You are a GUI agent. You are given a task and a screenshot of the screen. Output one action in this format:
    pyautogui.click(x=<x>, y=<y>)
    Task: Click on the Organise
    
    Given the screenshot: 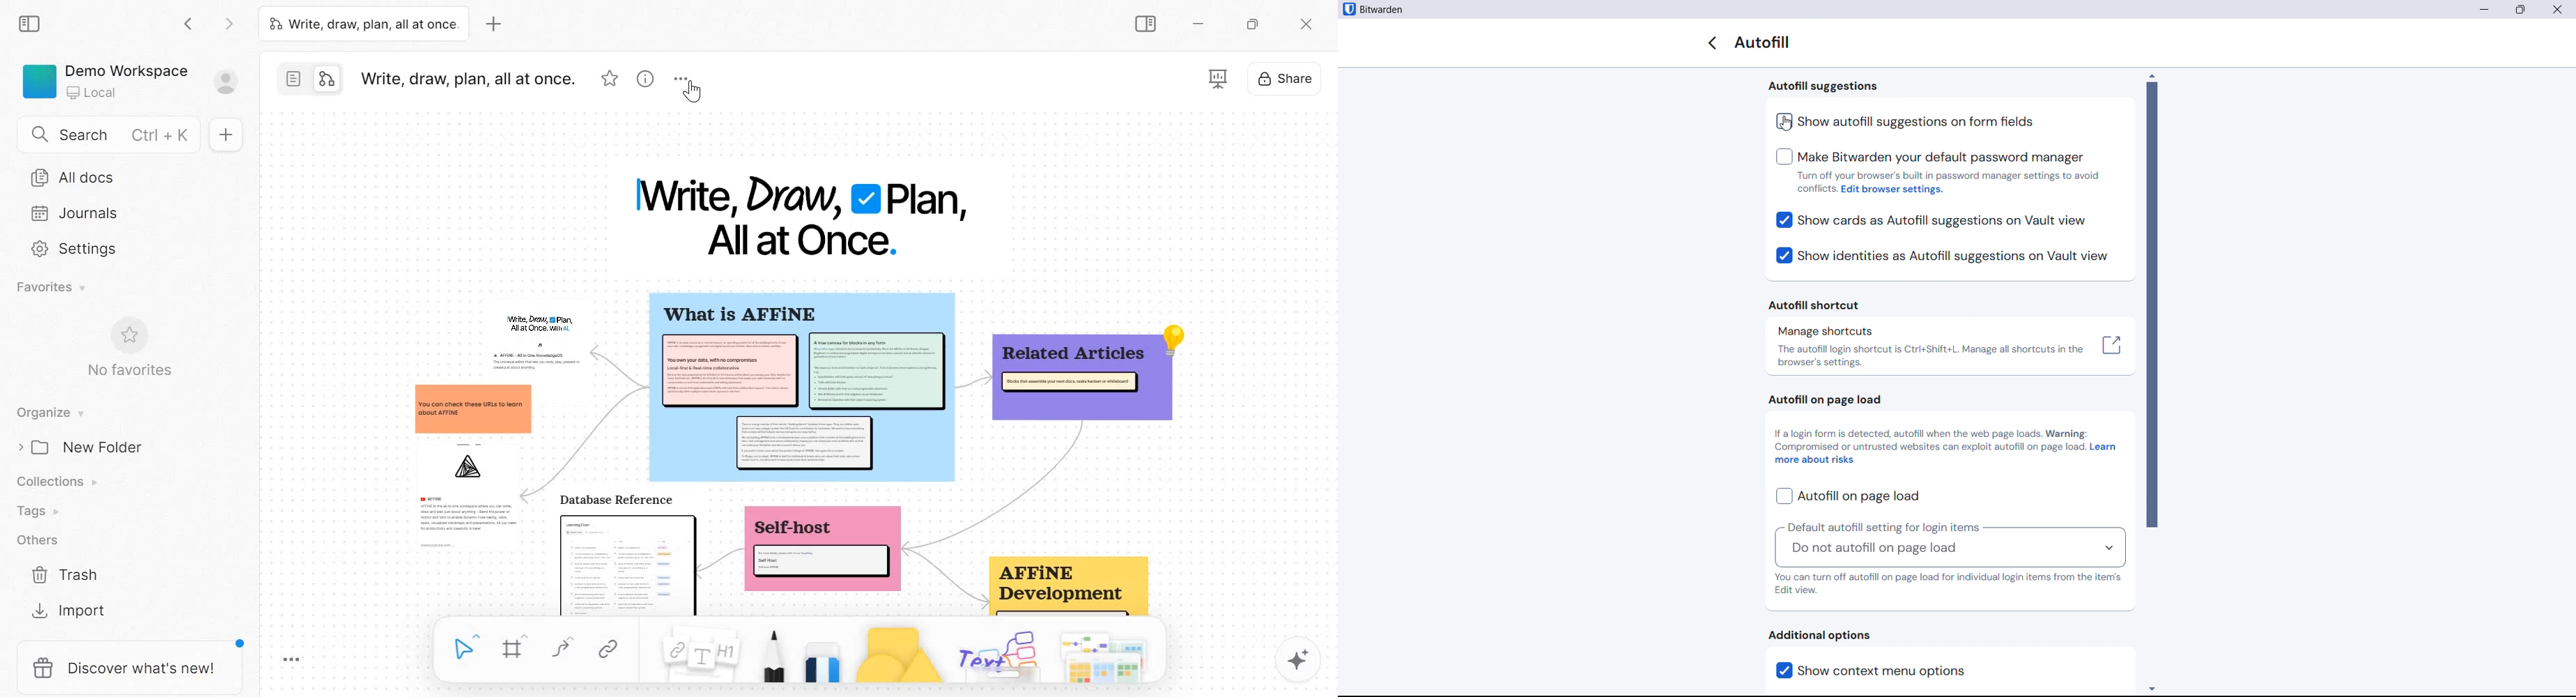 What is the action you would take?
    pyautogui.click(x=47, y=413)
    